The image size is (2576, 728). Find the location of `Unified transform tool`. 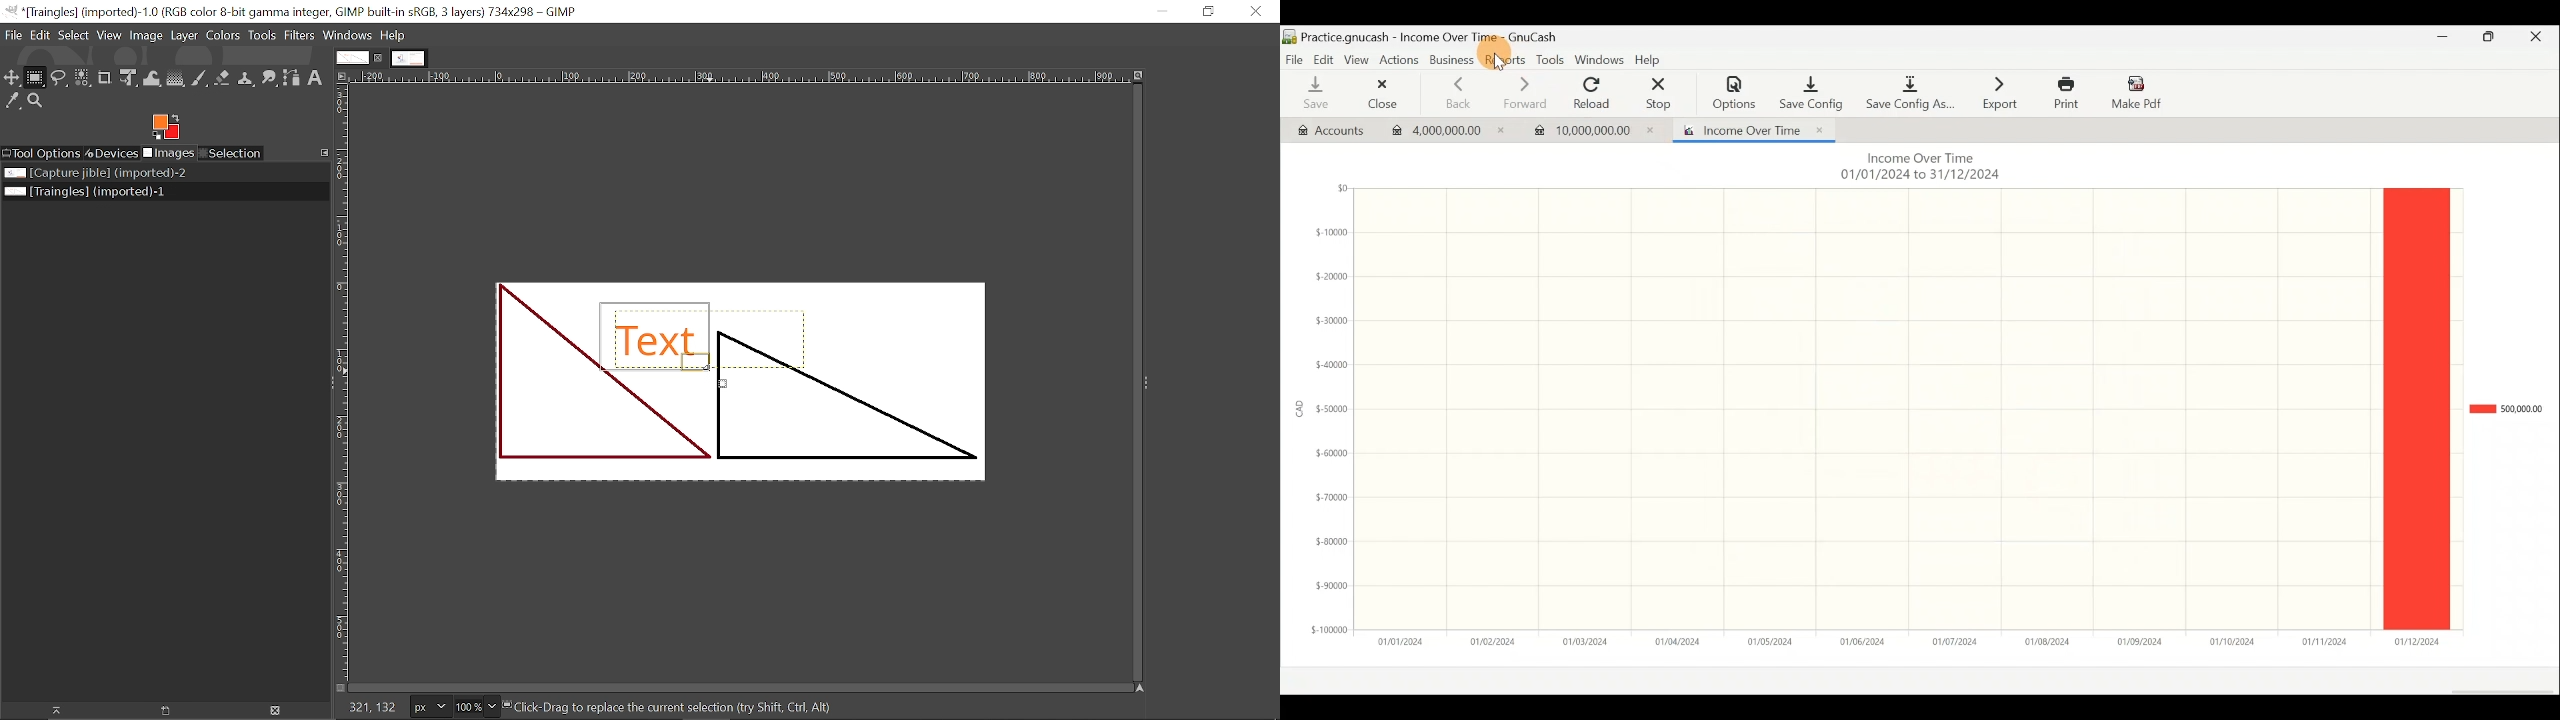

Unified transform tool is located at coordinates (128, 77).